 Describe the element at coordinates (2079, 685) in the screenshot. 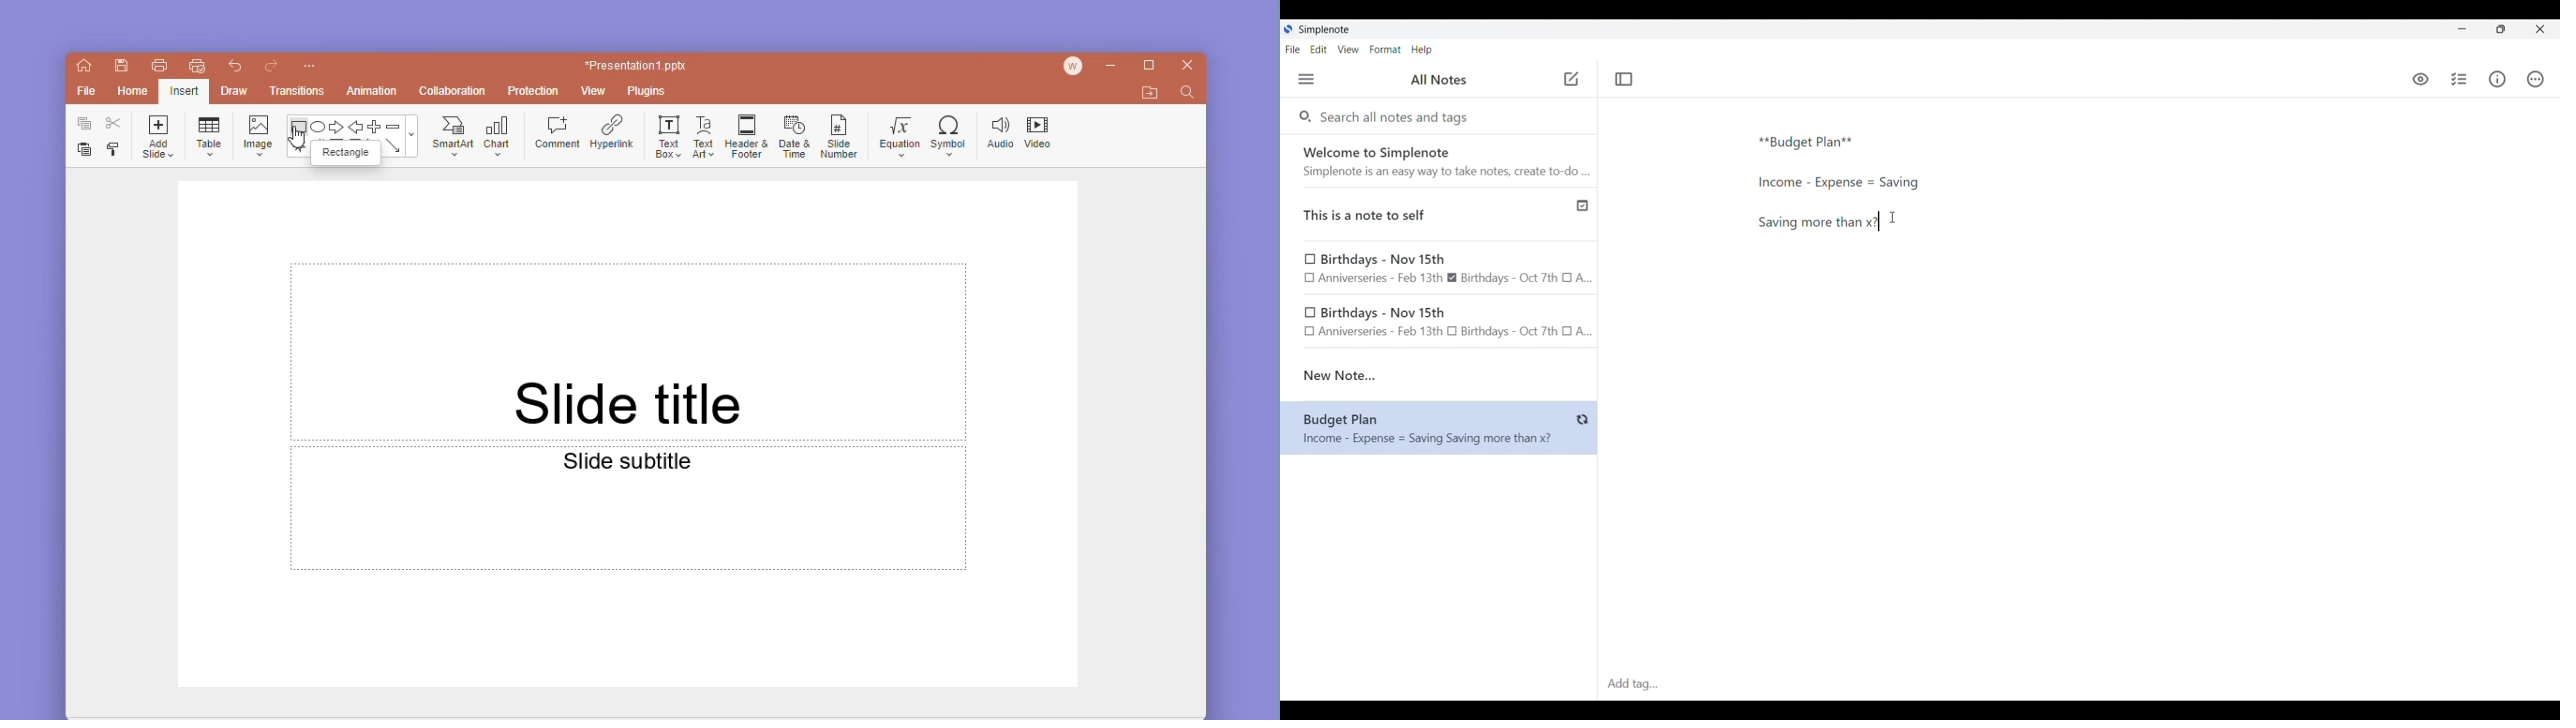

I see `Click to type in tags` at that location.